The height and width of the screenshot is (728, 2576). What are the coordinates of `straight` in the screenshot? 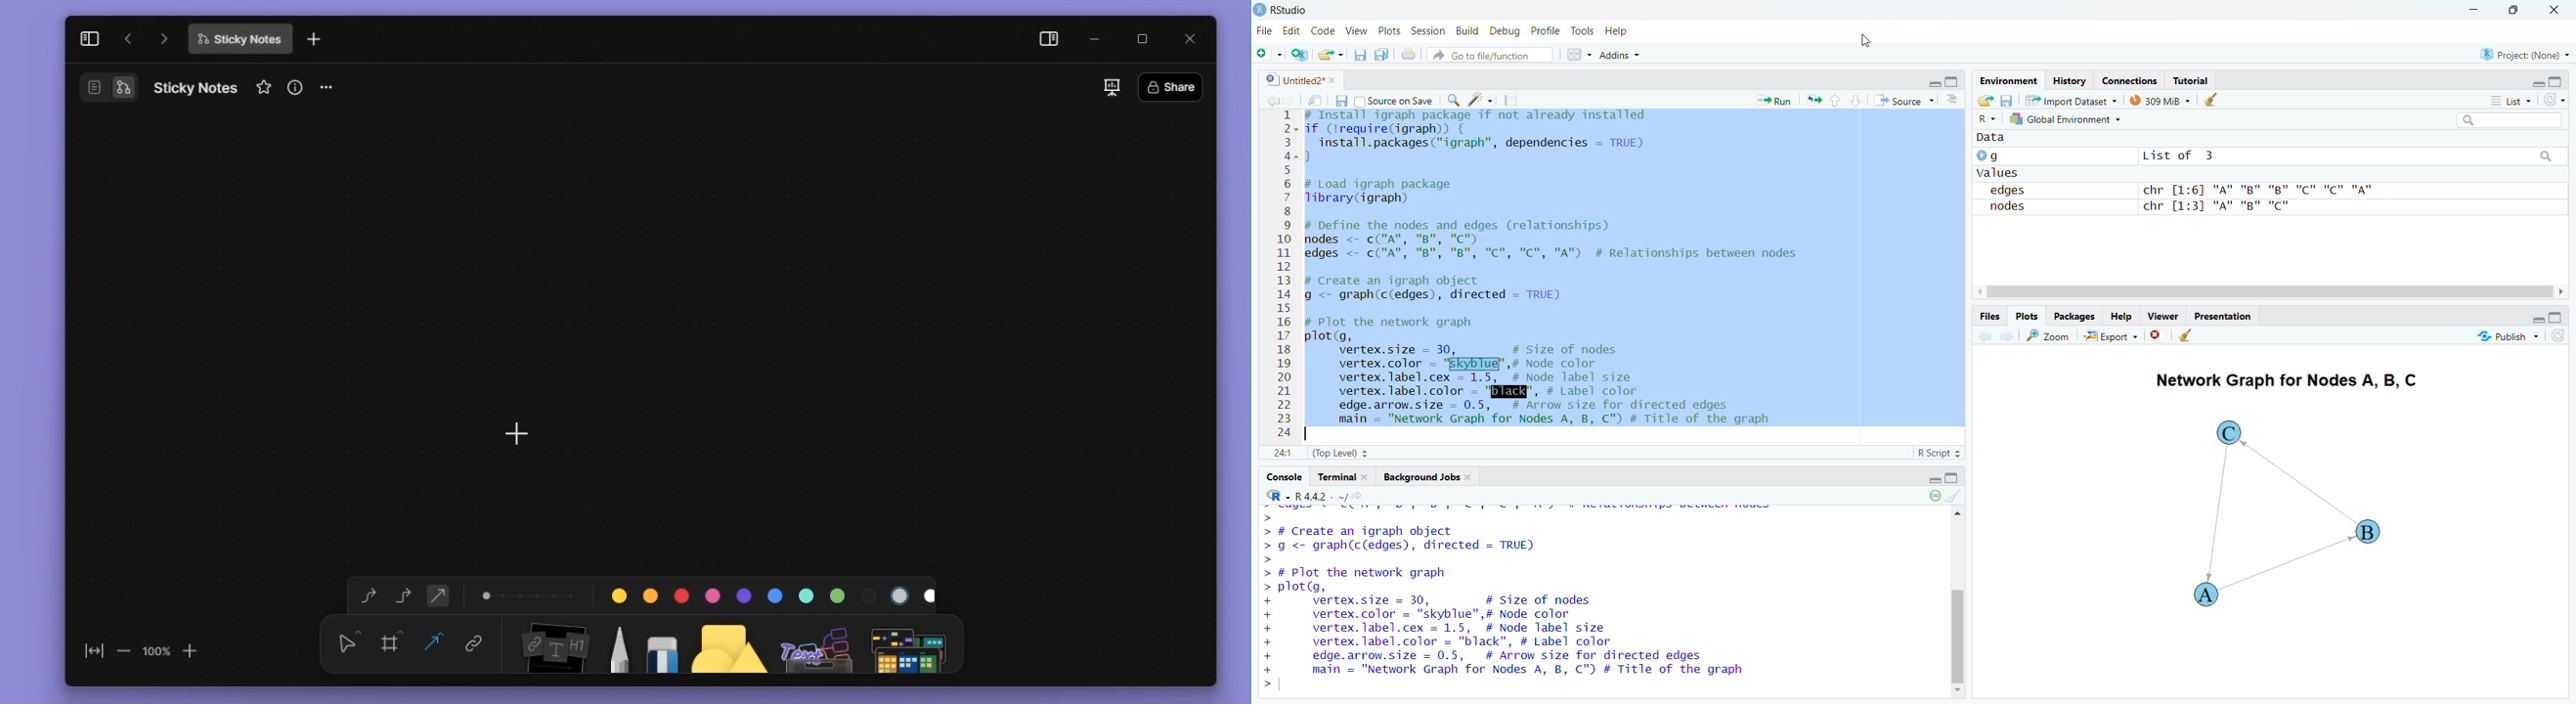 It's located at (438, 594).